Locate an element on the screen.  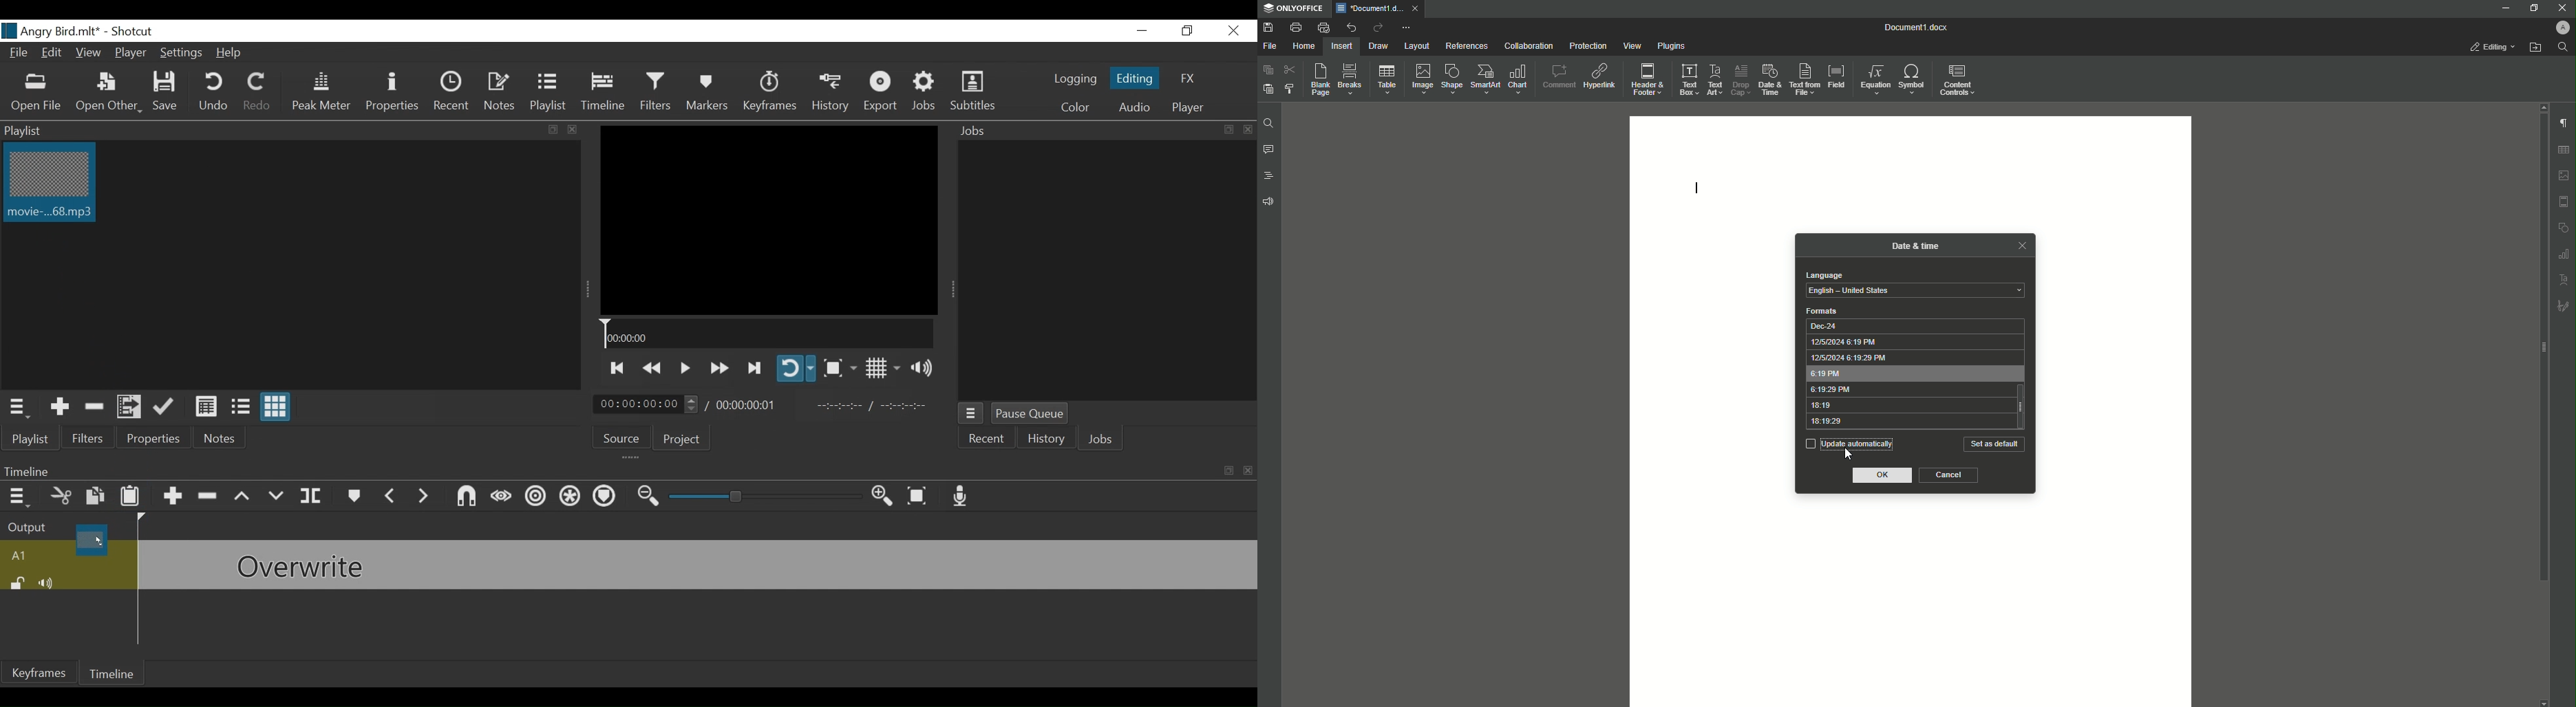
resize is located at coordinates (1228, 130).